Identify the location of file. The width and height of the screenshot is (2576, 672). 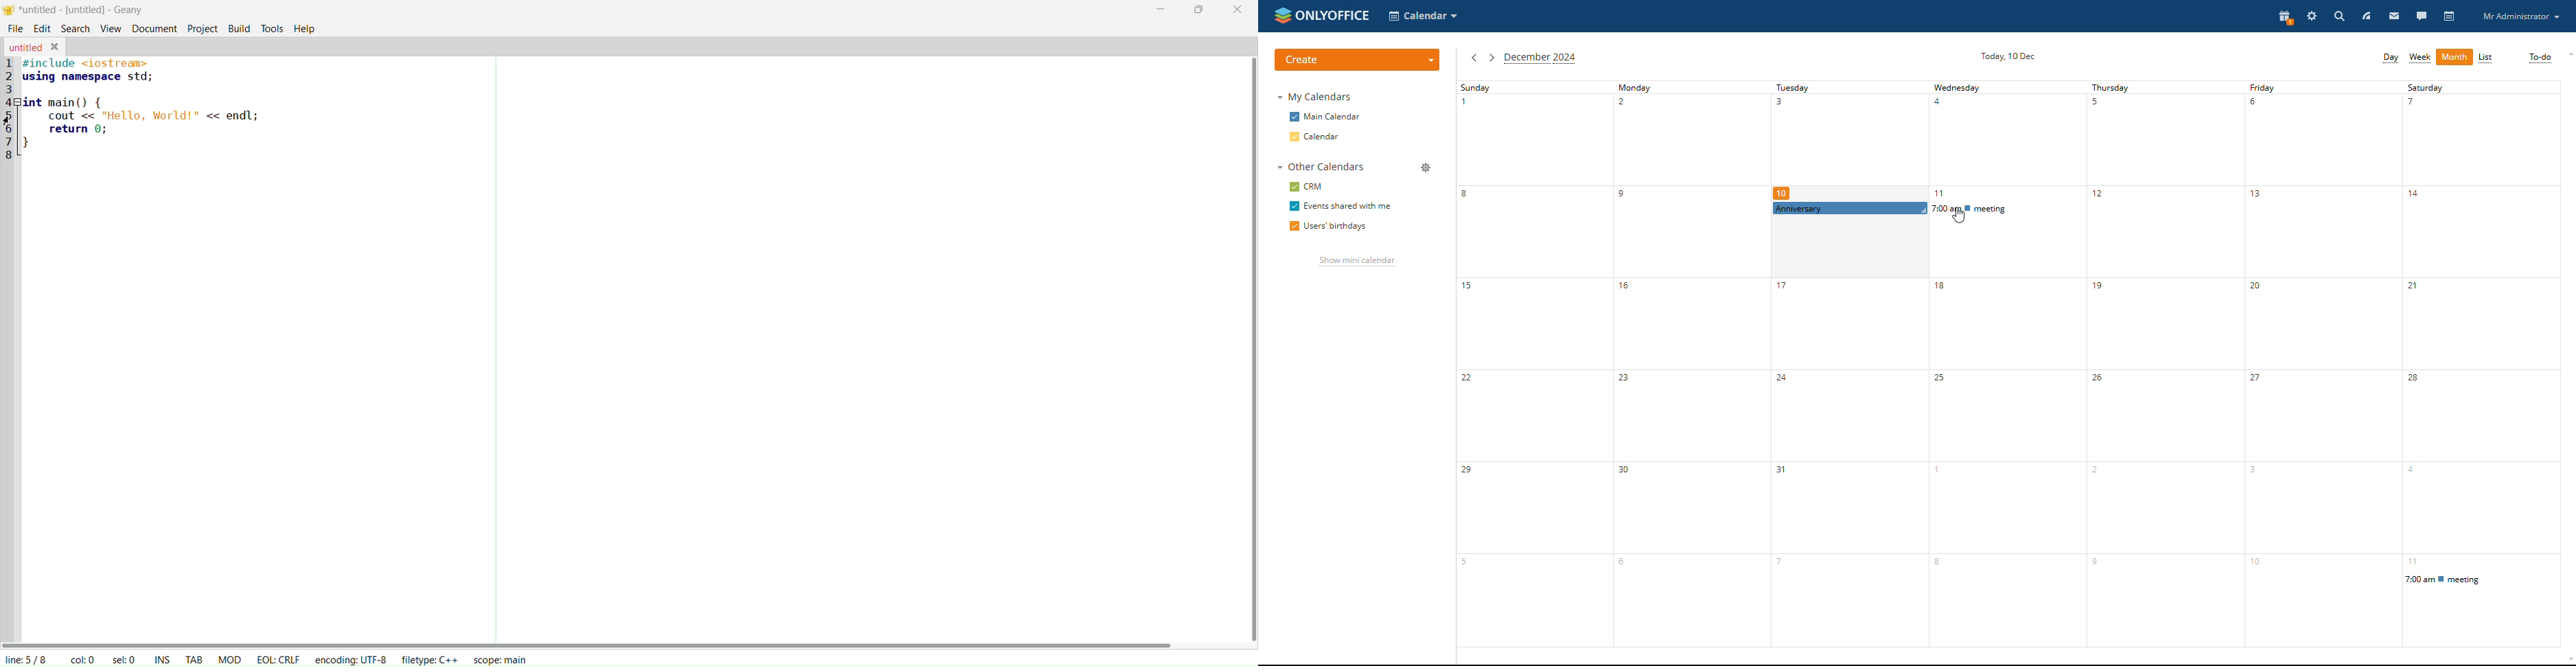
(14, 28).